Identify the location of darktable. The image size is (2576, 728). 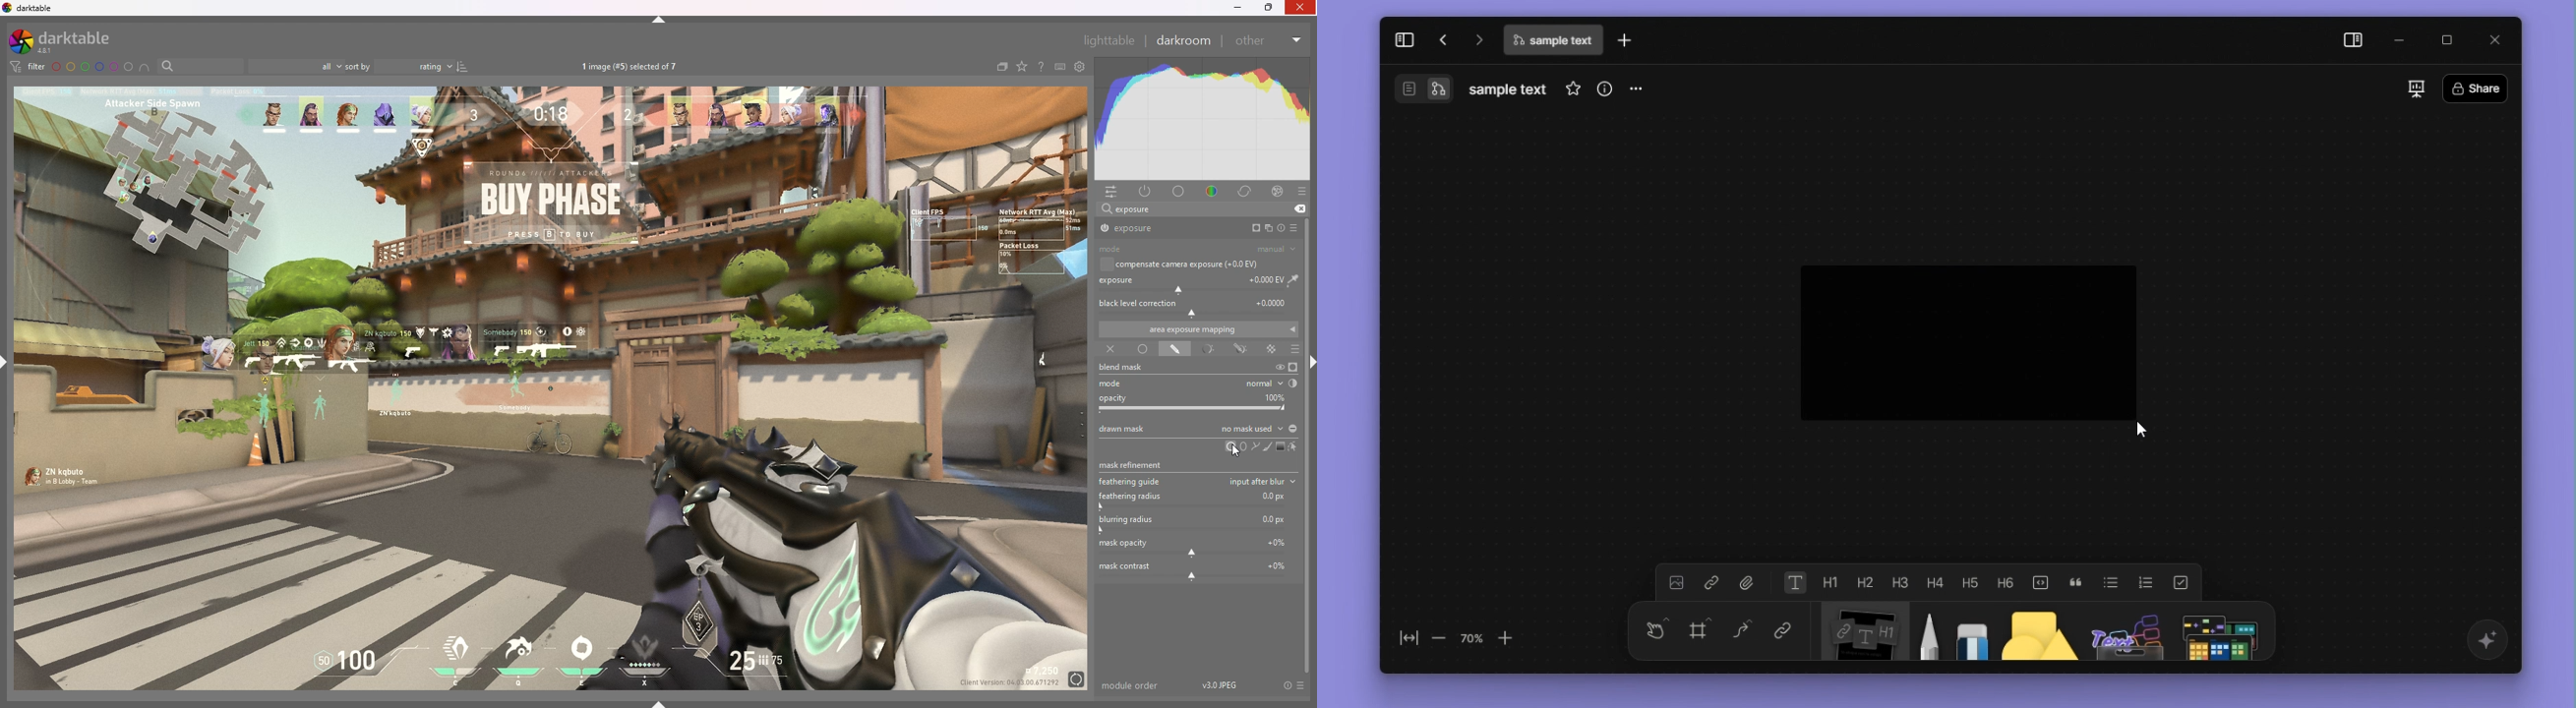
(69, 41).